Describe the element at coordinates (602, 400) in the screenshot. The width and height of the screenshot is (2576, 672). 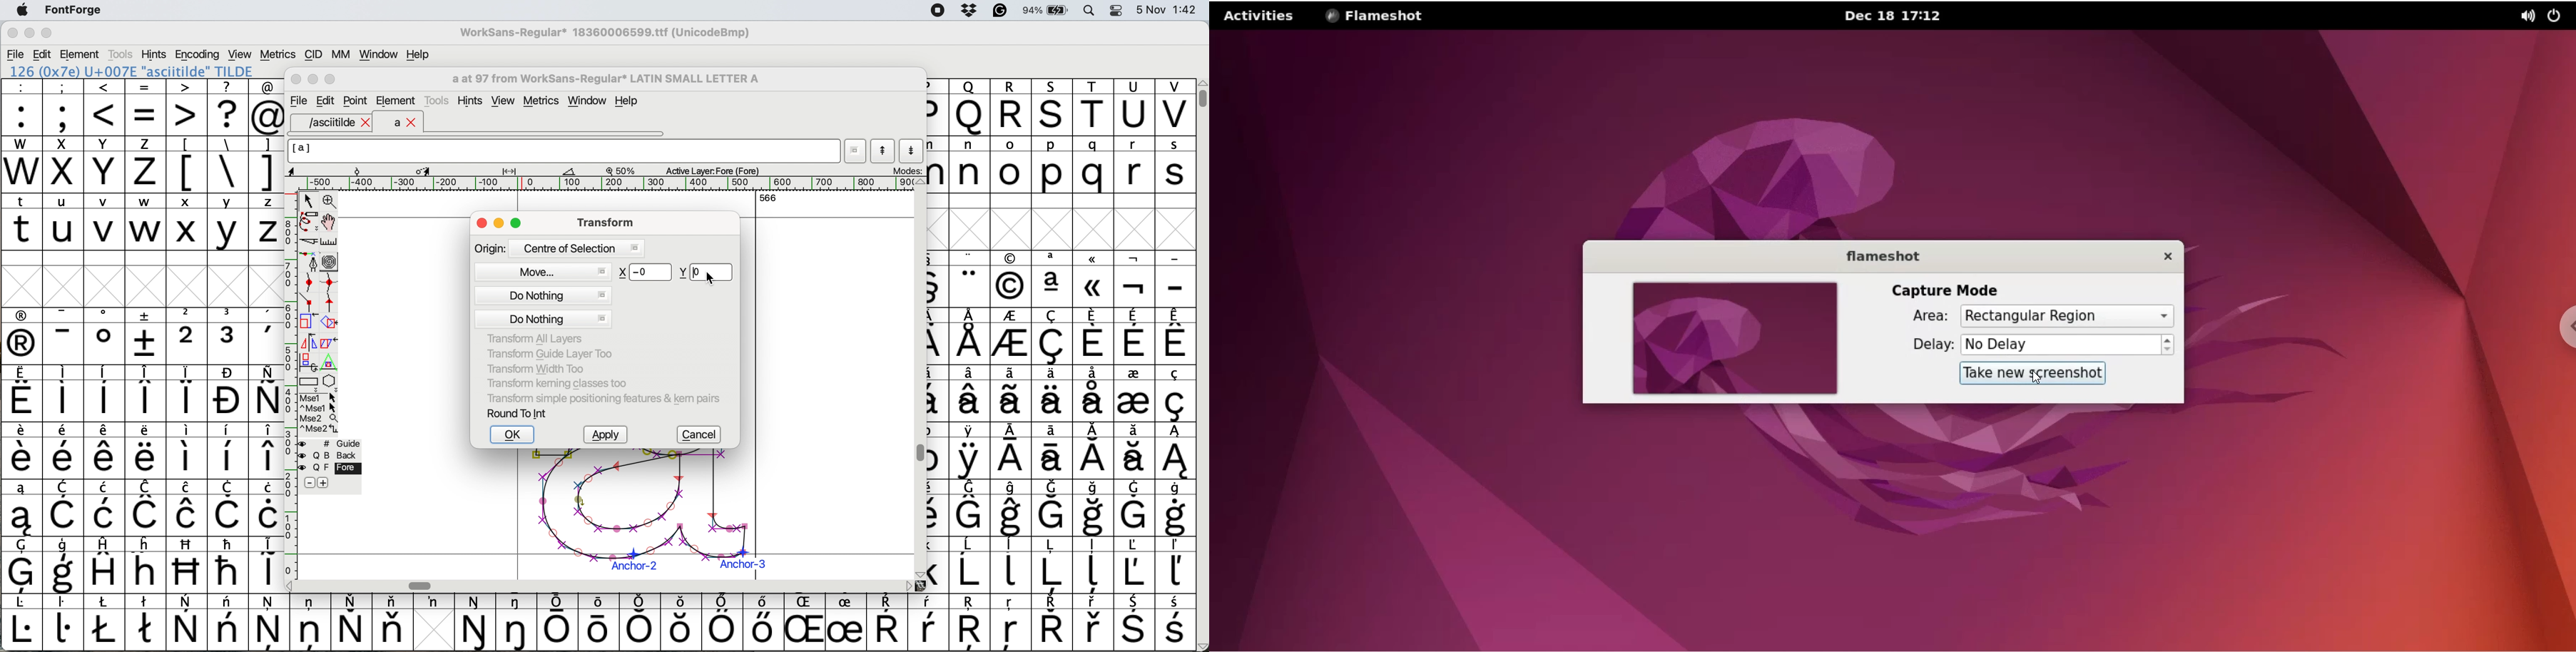
I see `transform simple positioning features and kern pairs` at that location.